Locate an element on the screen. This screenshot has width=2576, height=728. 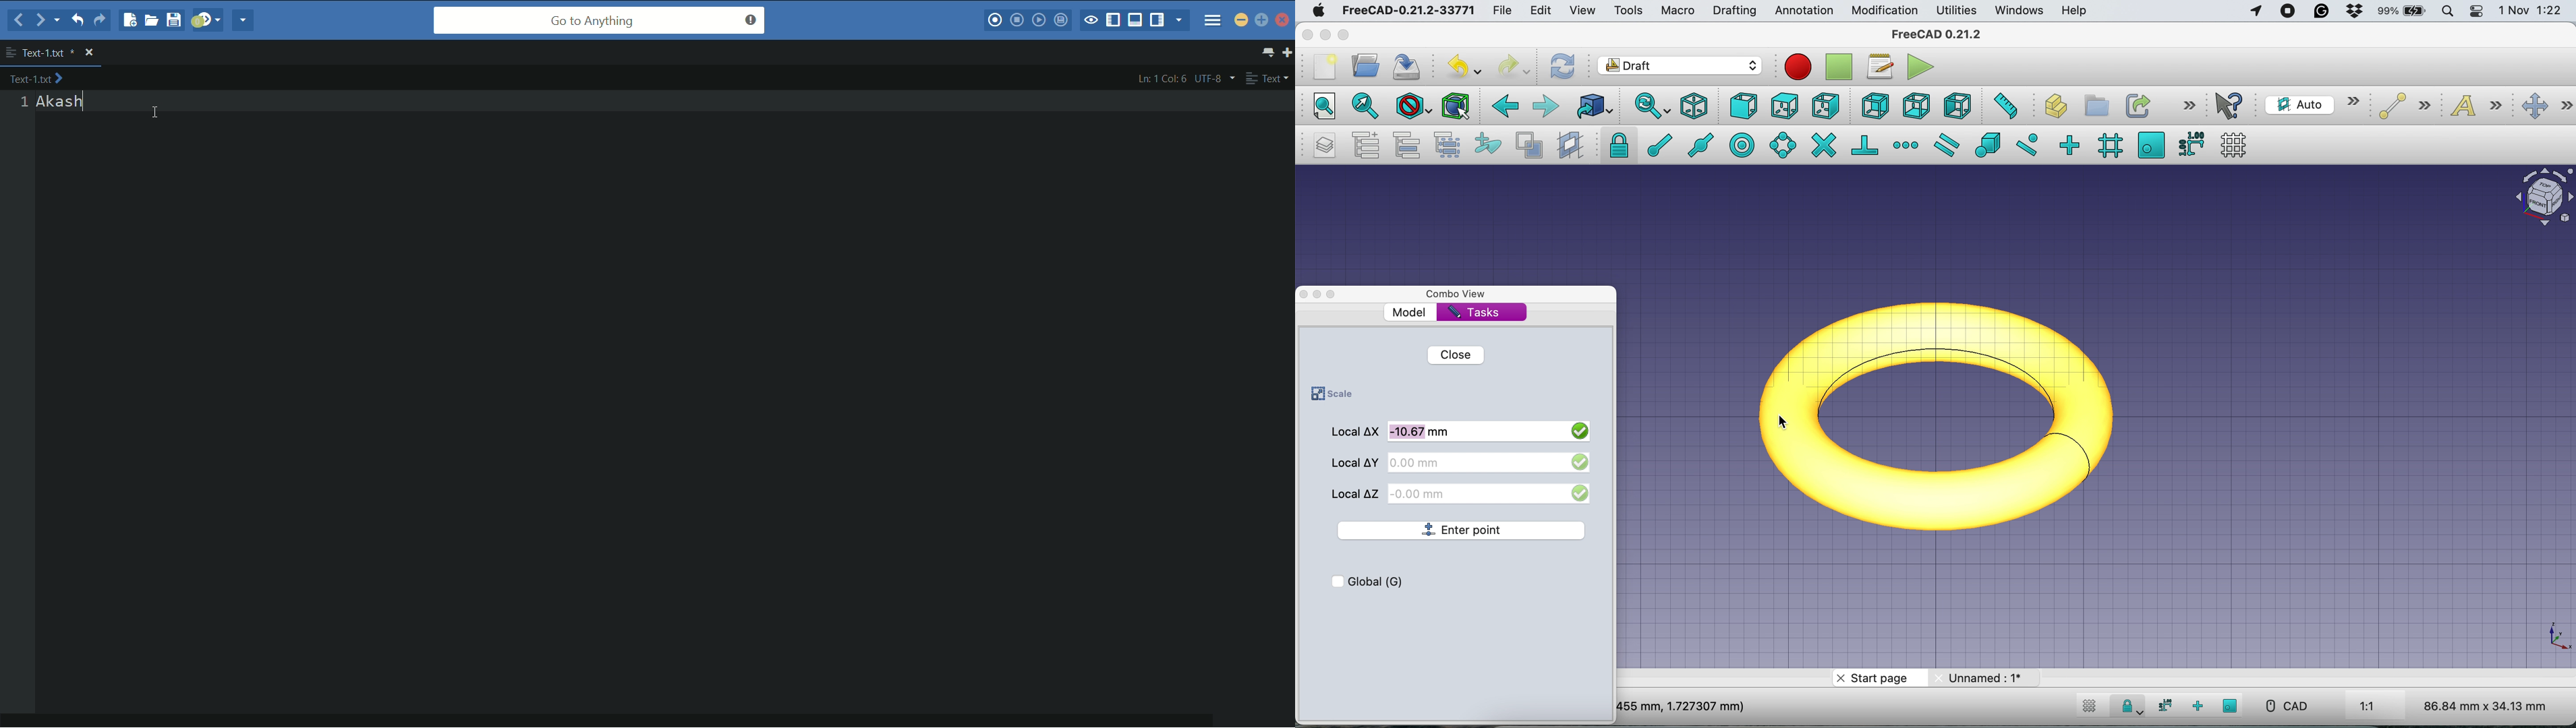
minimise is located at coordinates (1325, 32).